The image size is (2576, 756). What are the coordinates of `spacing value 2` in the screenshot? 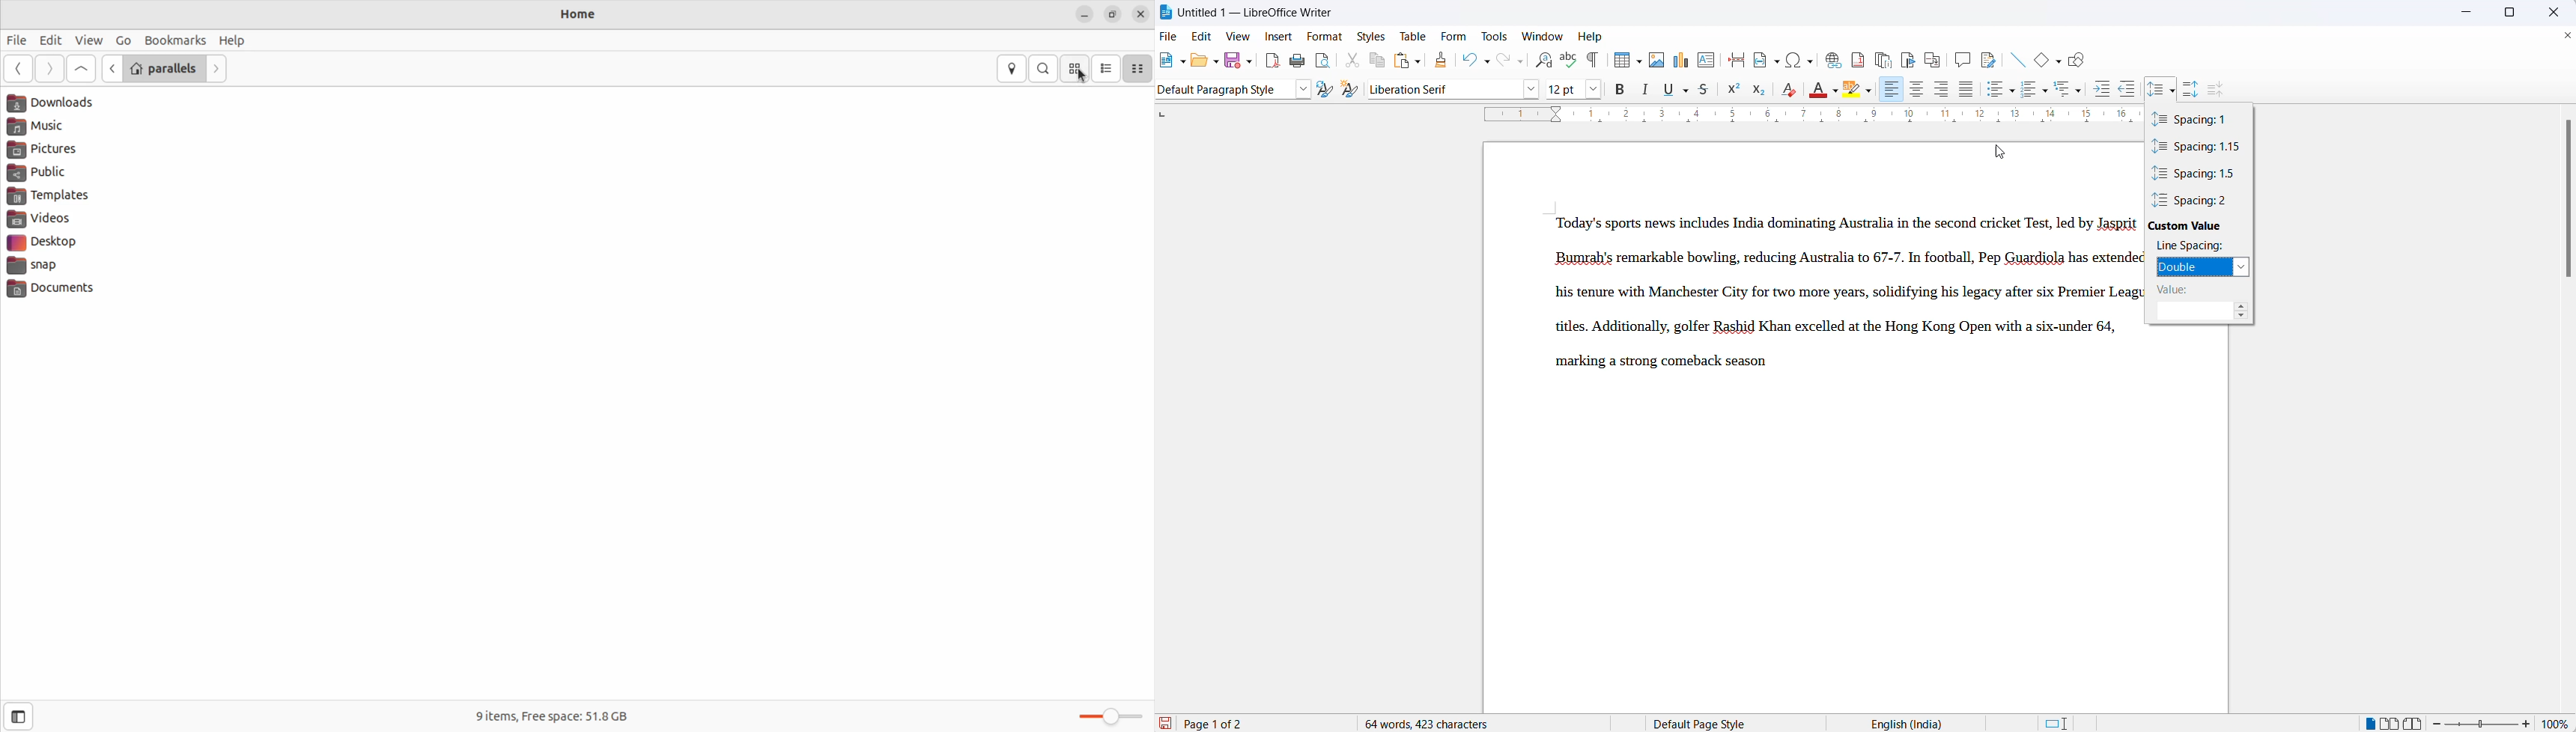 It's located at (2199, 200).